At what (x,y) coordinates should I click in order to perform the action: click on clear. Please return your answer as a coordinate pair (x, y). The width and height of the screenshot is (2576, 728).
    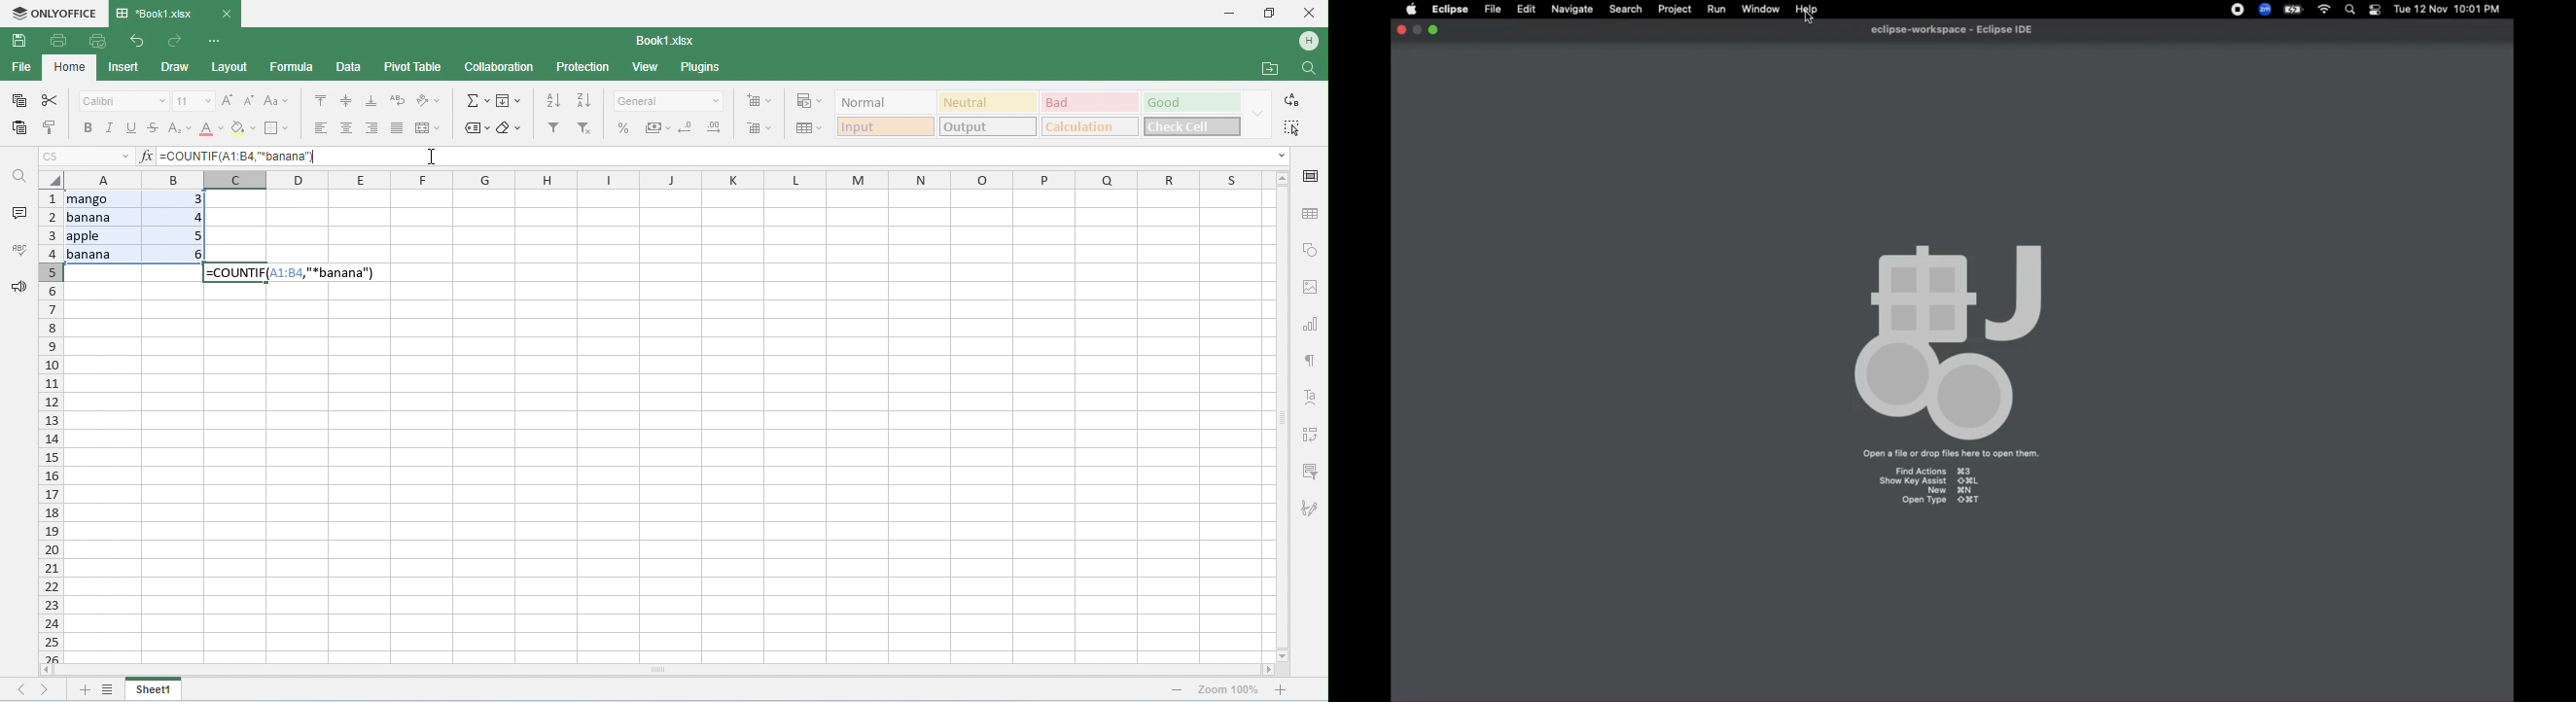
    Looking at the image, I should click on (510, 128).